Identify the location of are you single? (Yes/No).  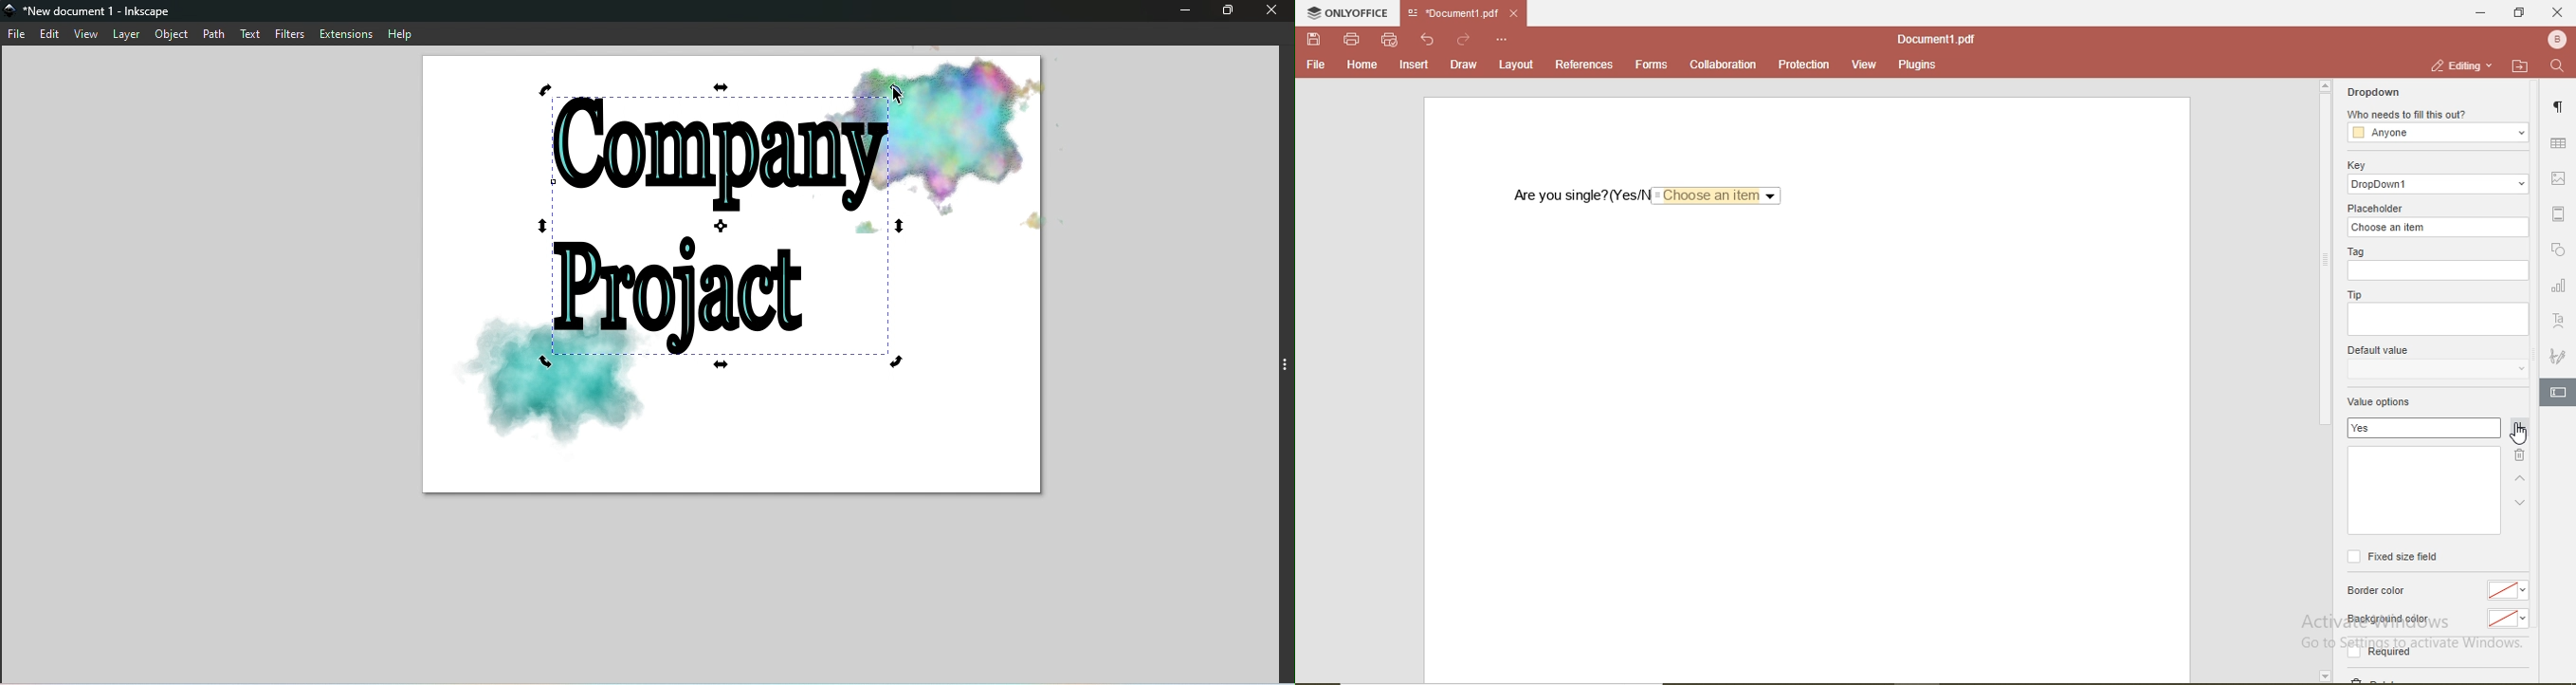
(1580, 196).